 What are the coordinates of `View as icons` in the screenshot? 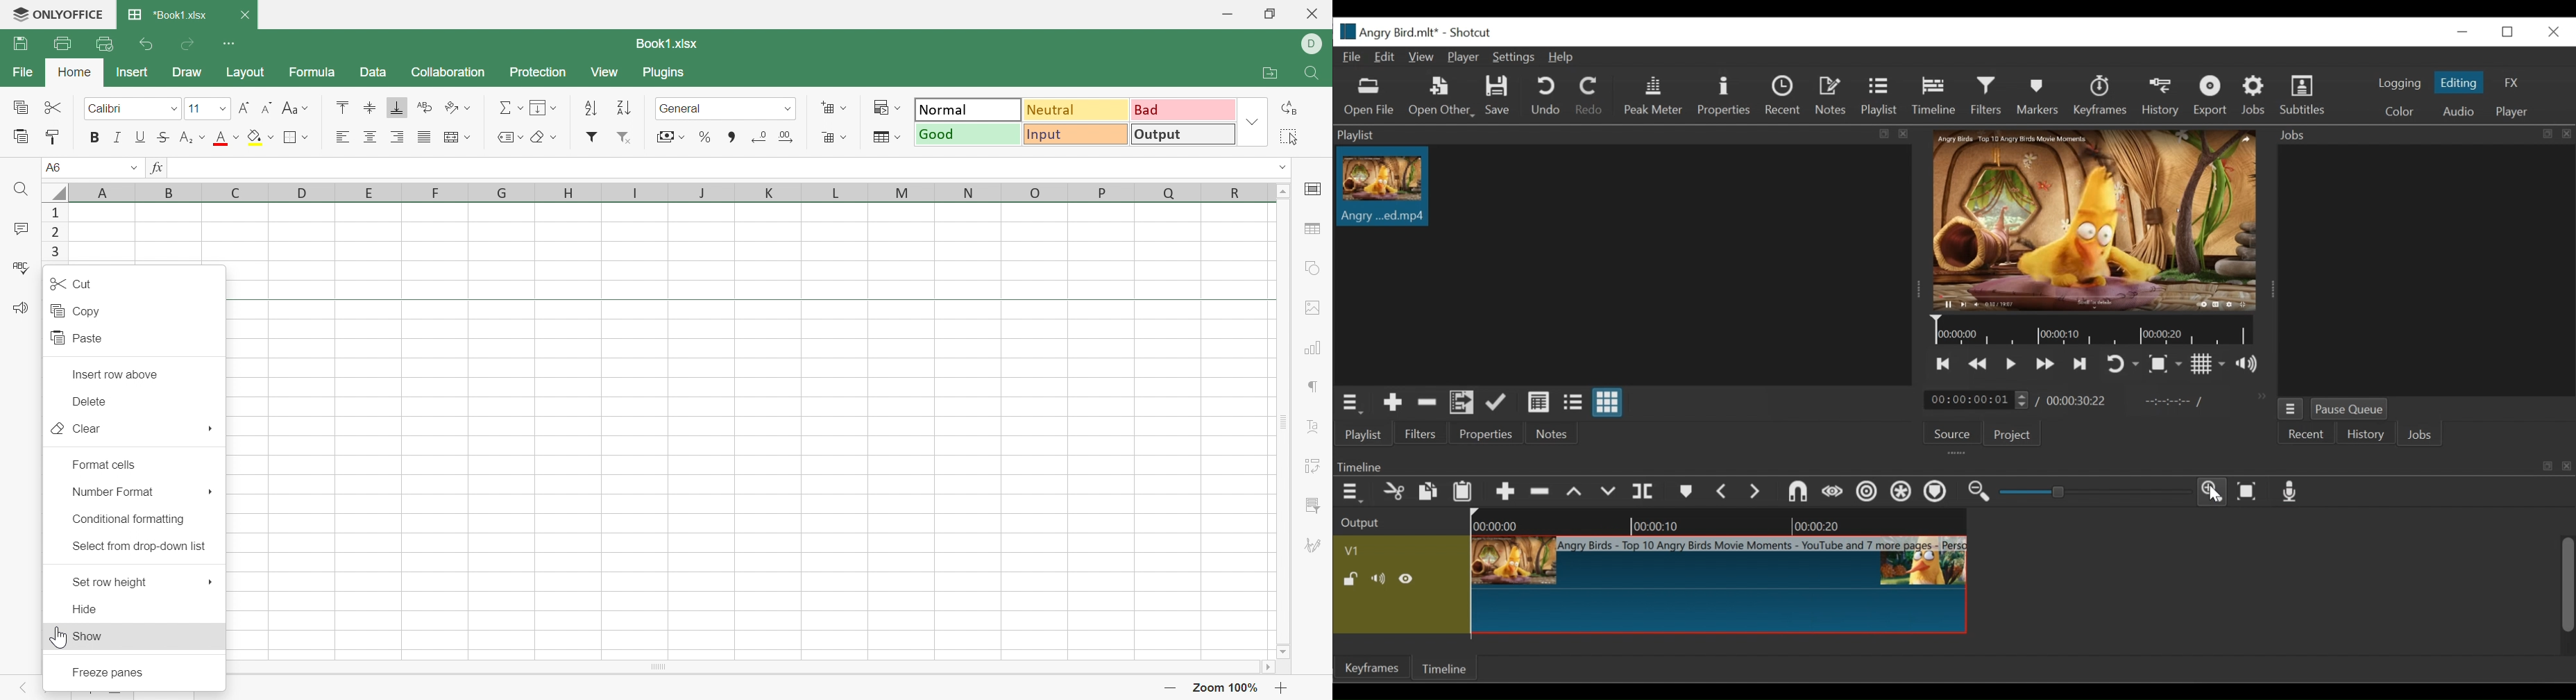 It's located at (1606, 403).